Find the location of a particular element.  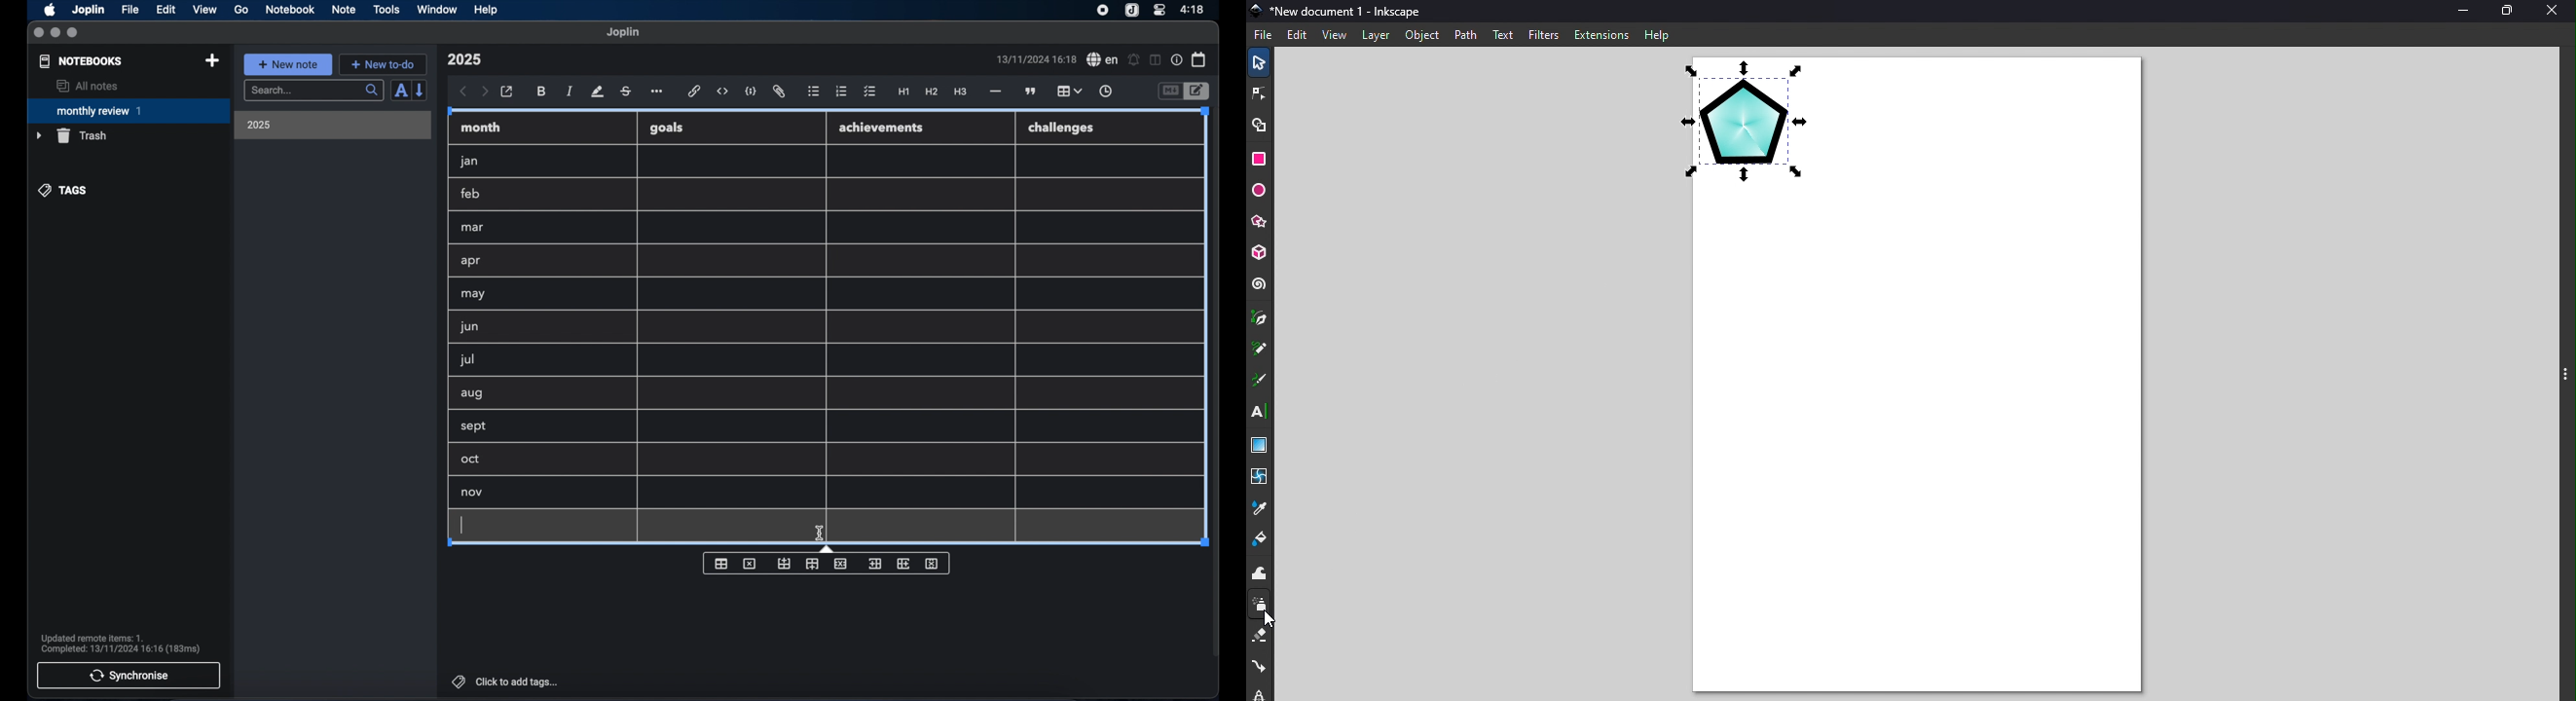

numbered list is located at coordinates (841, 91).